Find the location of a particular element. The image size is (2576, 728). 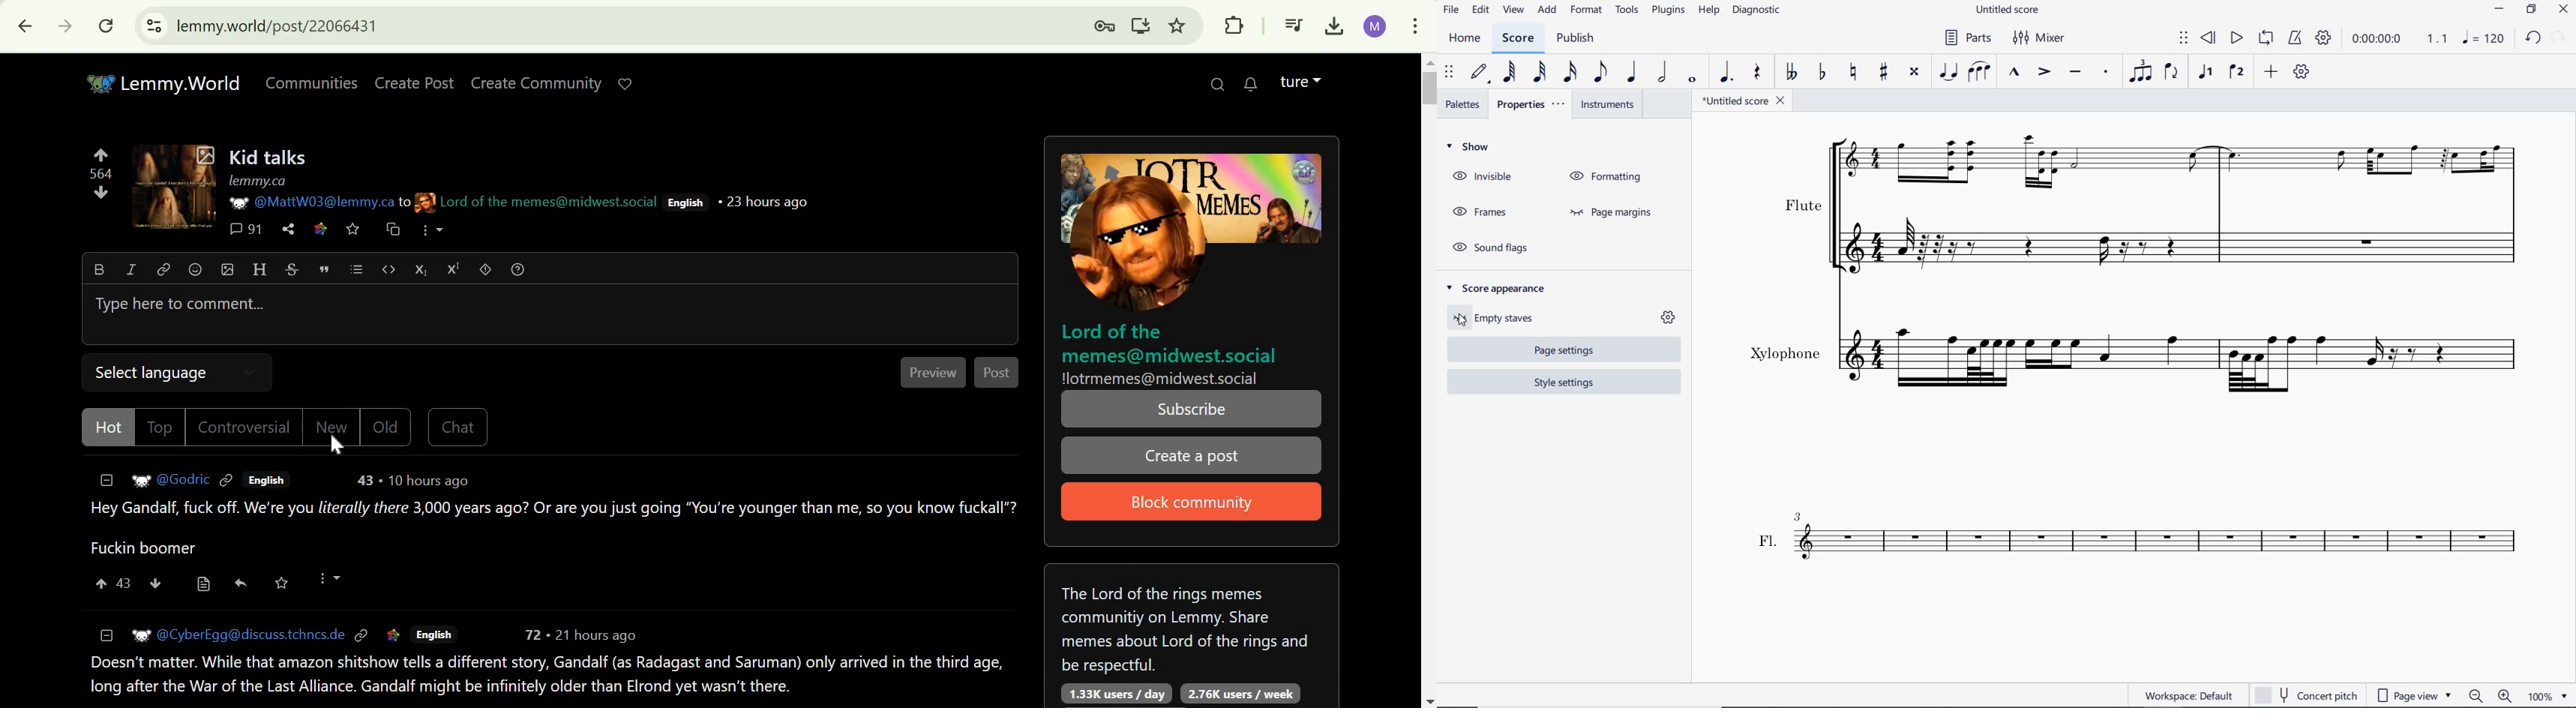

INVISIBLE is located at coordinates (1482, 178).